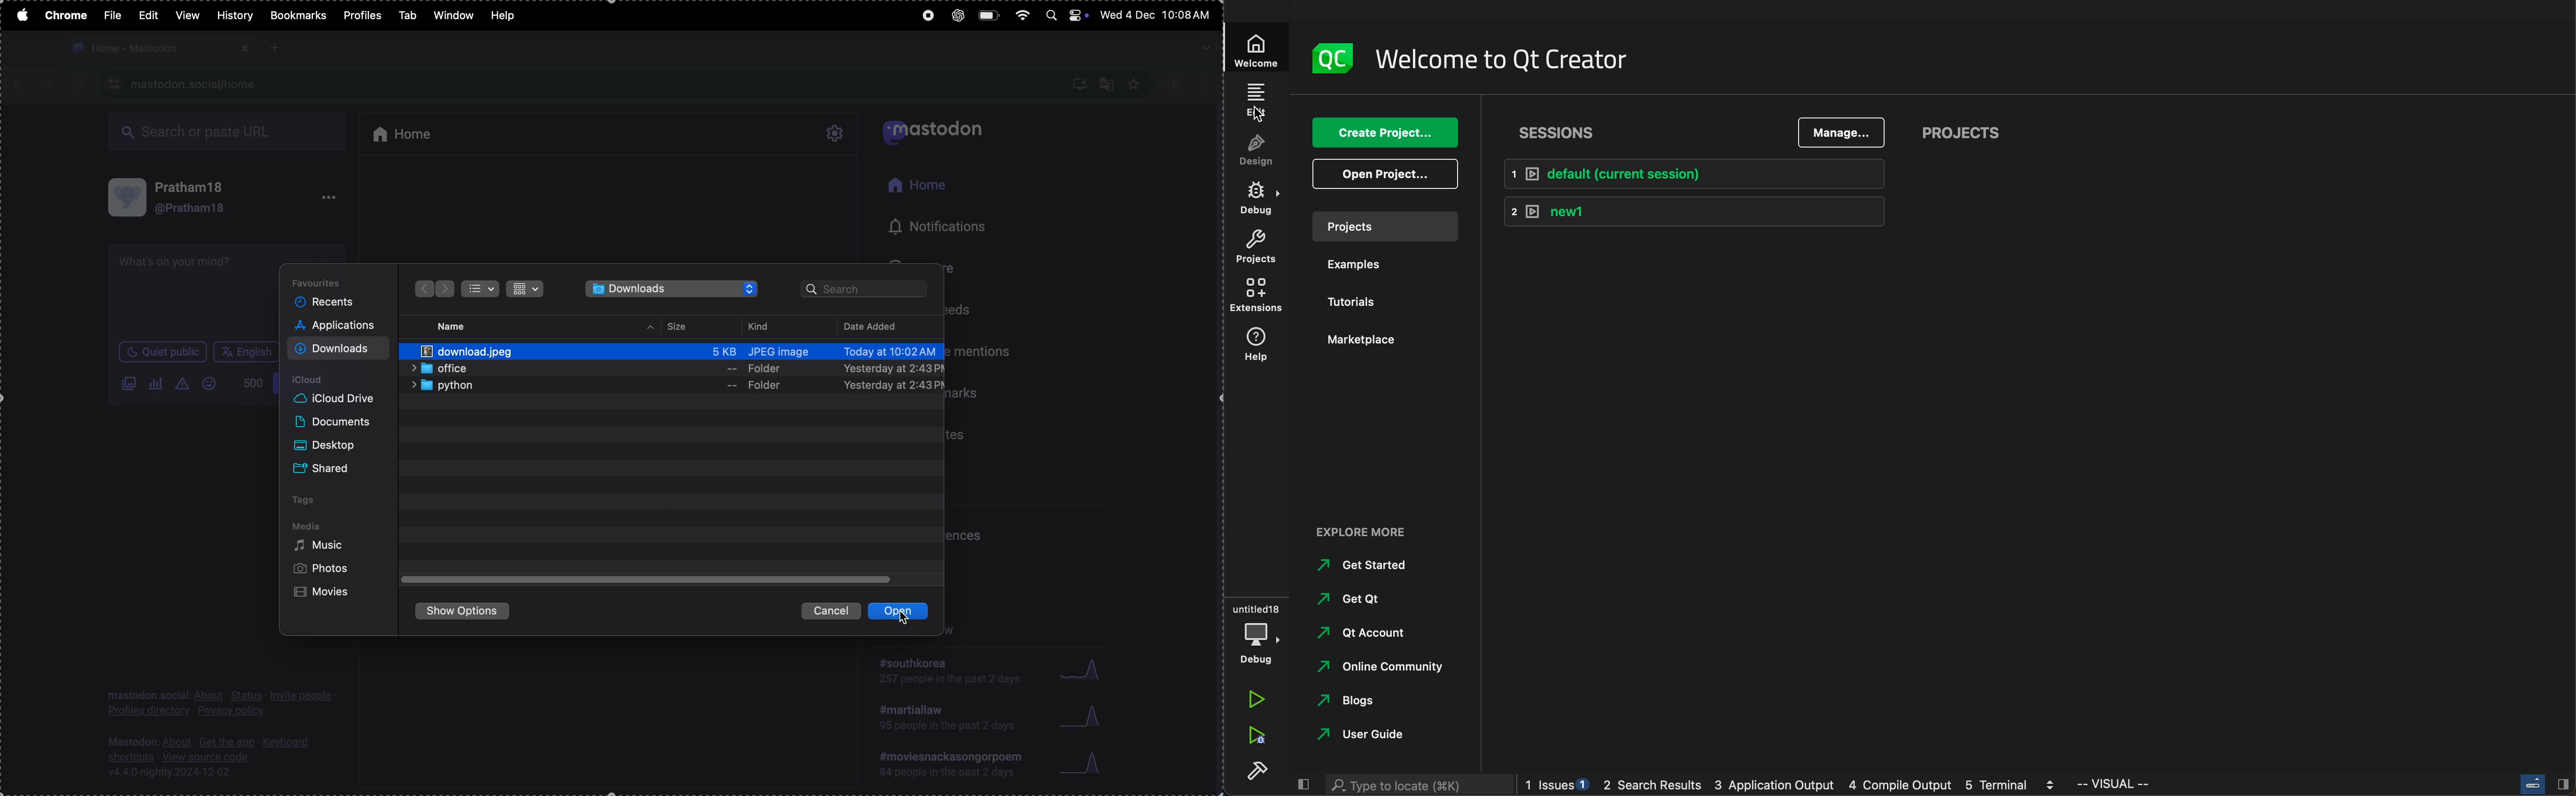 The width and height of the screenshot is (2576, 812). I want to click on i cloud, so click(320, 379).